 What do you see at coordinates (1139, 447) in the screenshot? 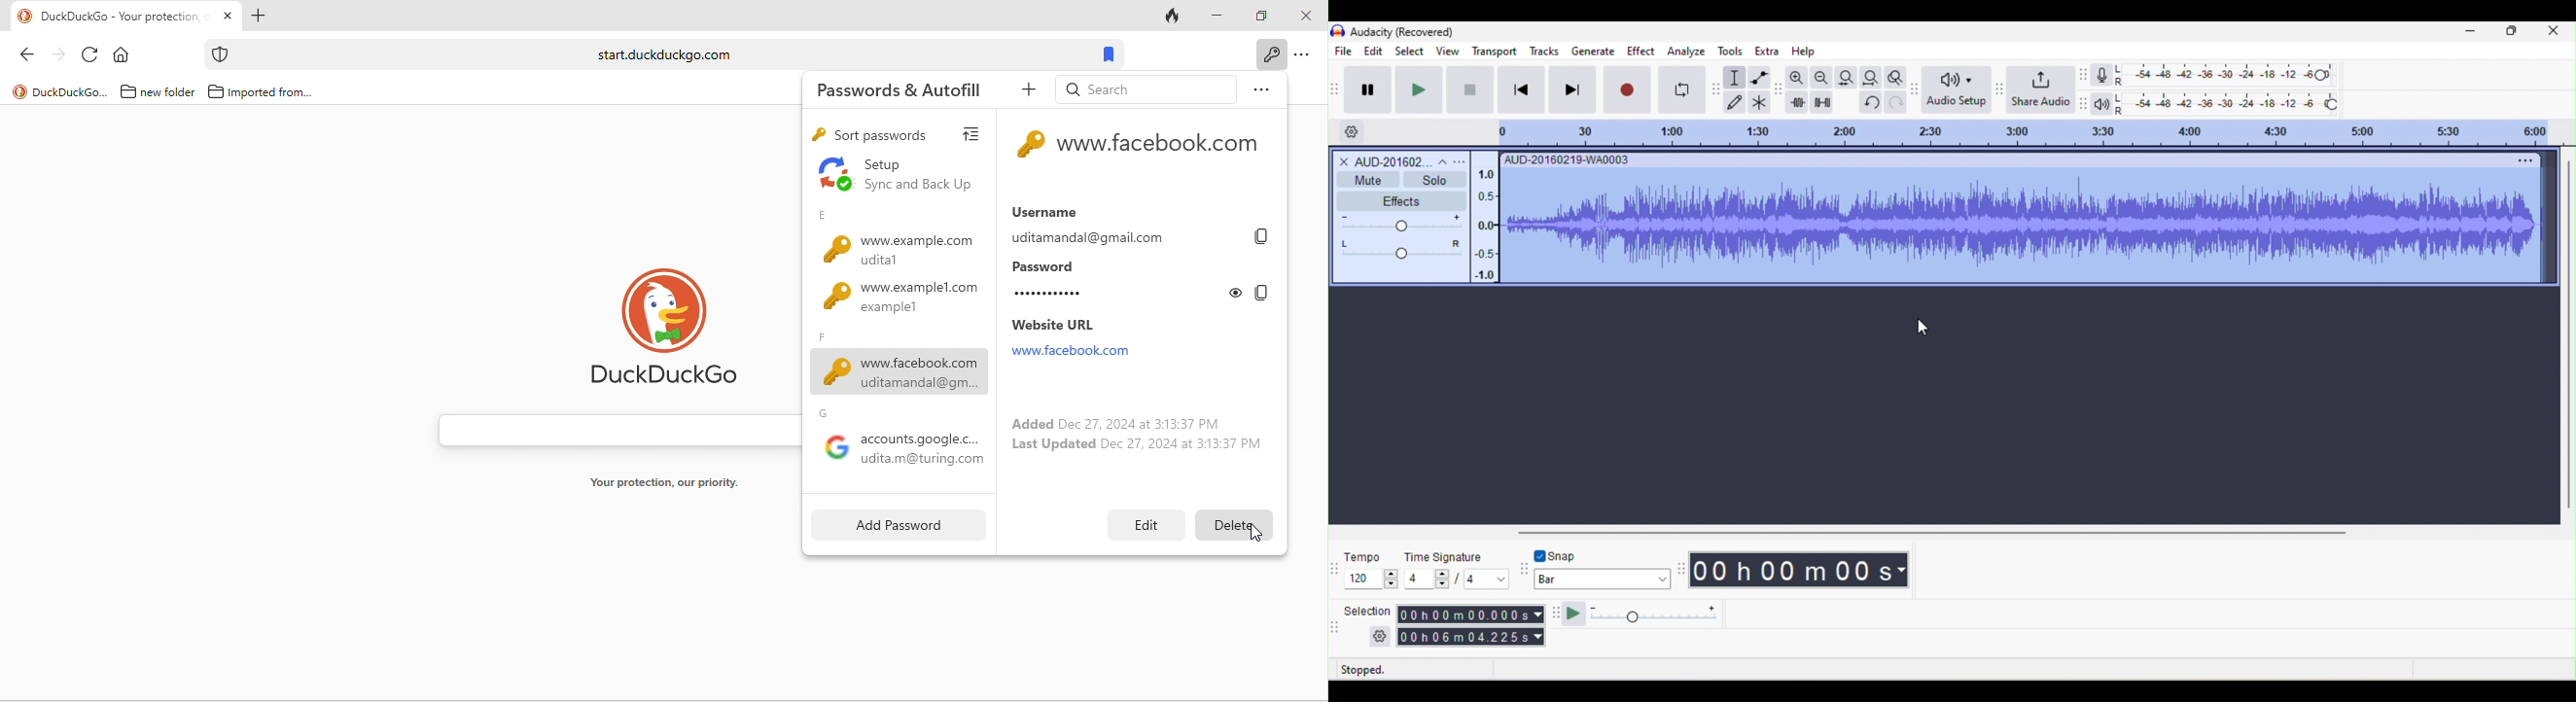
I see `last updated dec 27, 2024 at 3:13:37 PM` at bounding box center [1139, 447].